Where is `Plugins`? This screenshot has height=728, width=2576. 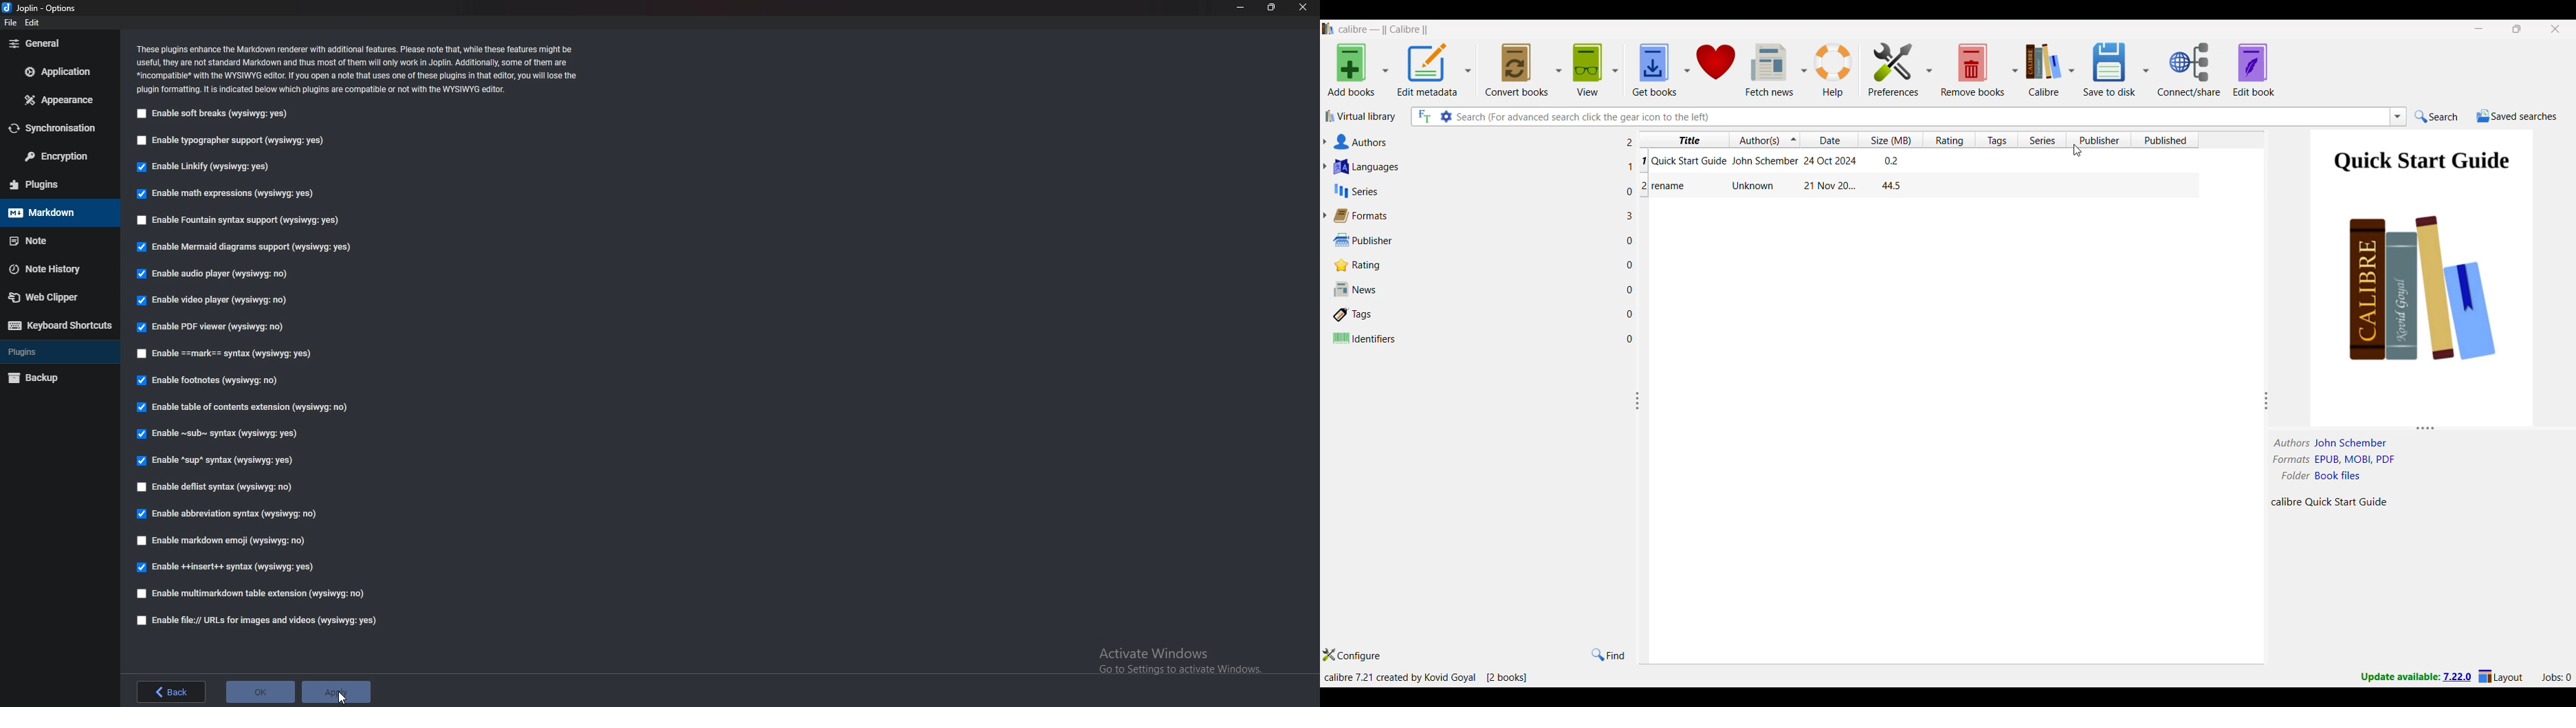
Plugins is located at coordinates (54, 184).